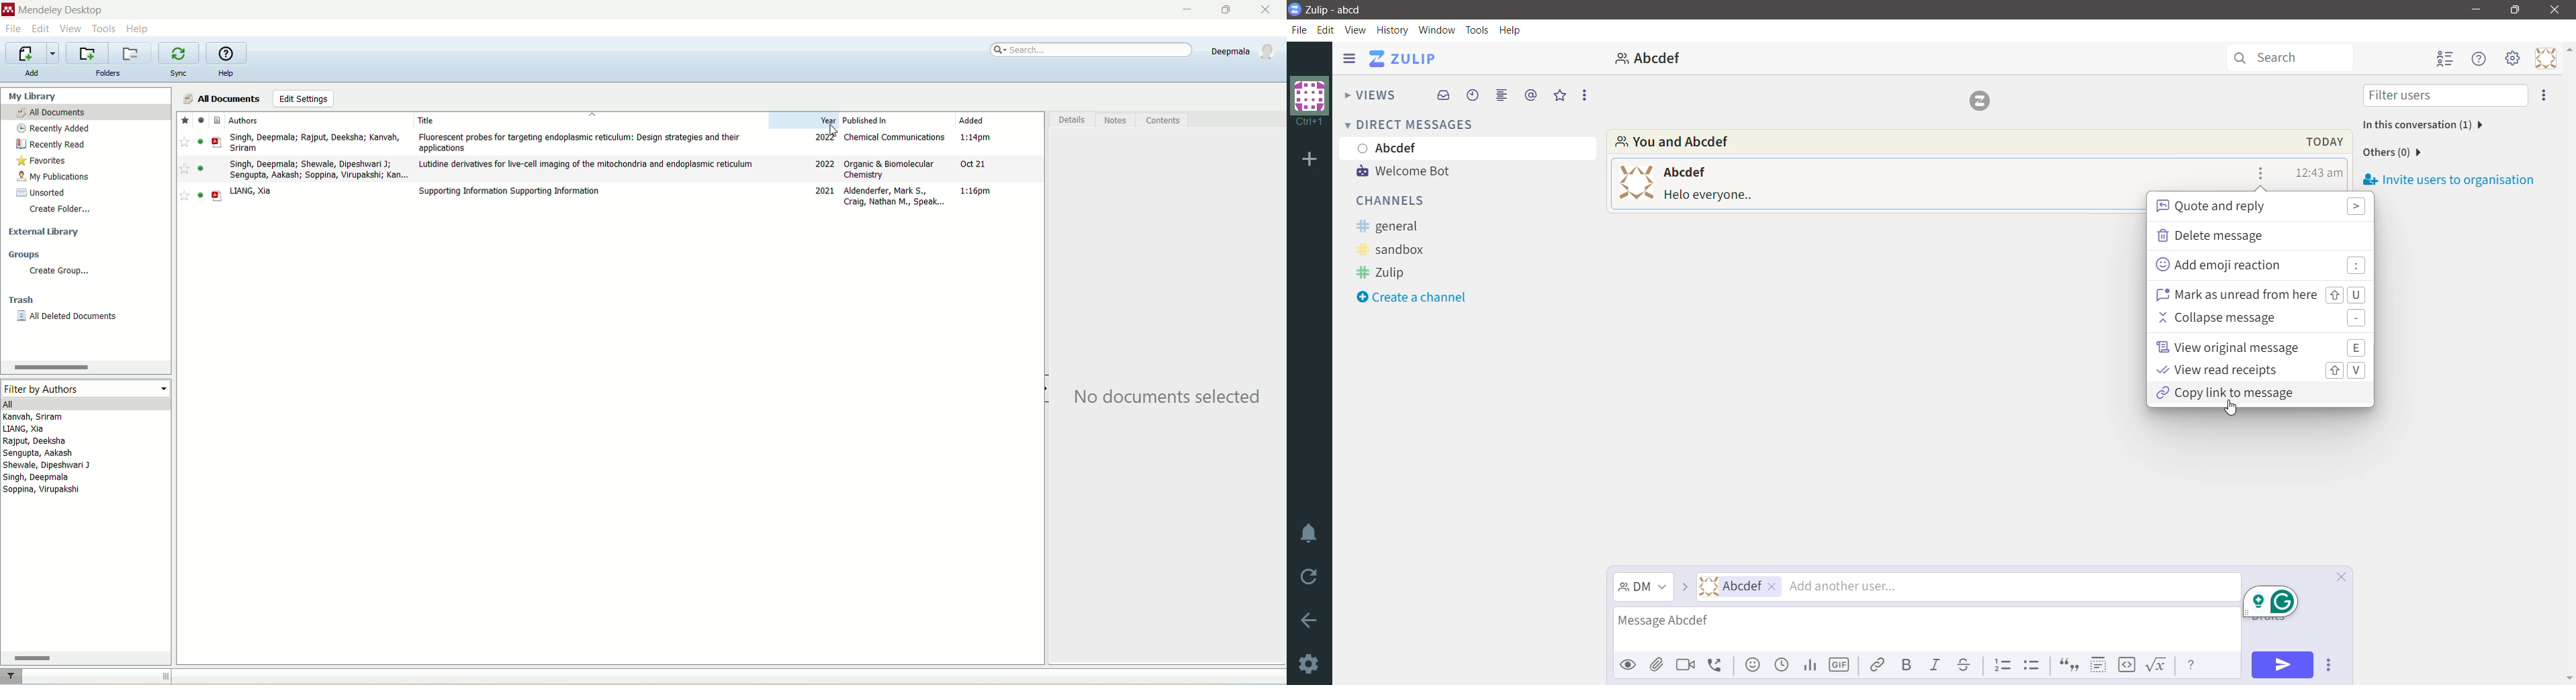  What do you see at coordinates (36, 441) in the screenshot?
I see `Rajput, Deeksha` at bounding box center [36, 441].